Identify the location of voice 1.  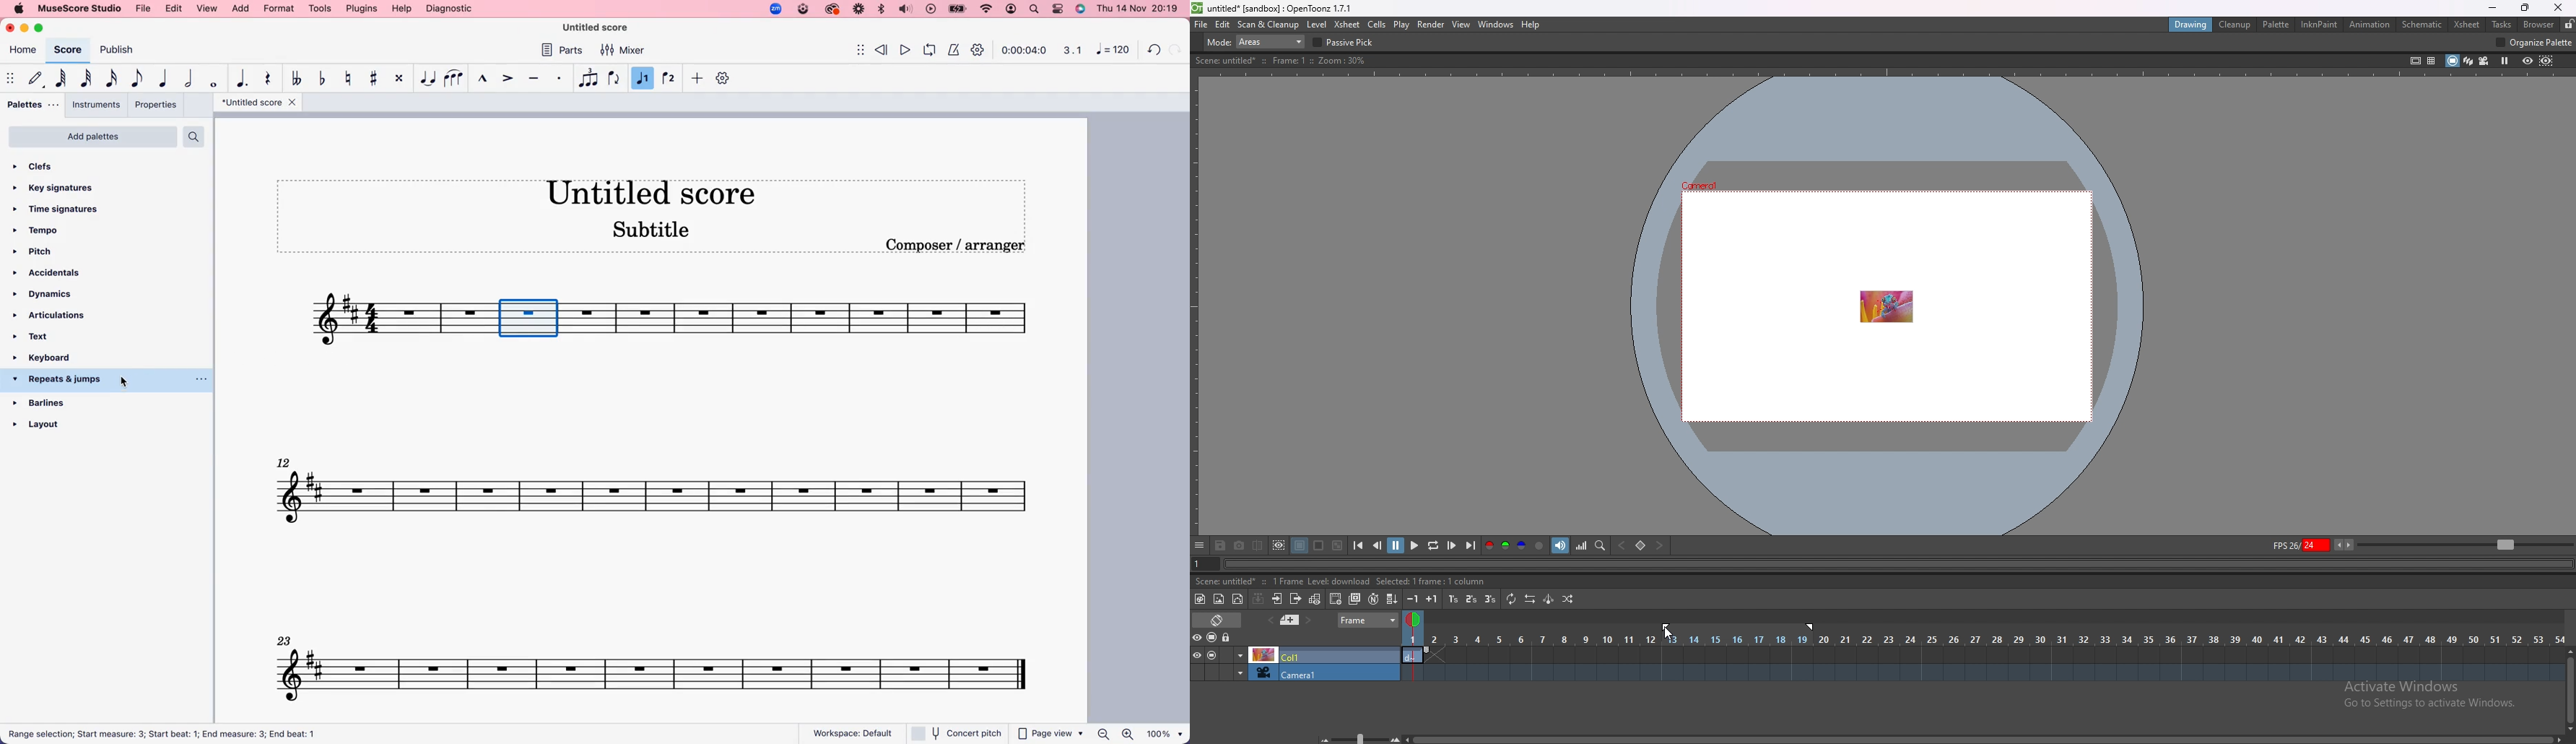
(642, 79).